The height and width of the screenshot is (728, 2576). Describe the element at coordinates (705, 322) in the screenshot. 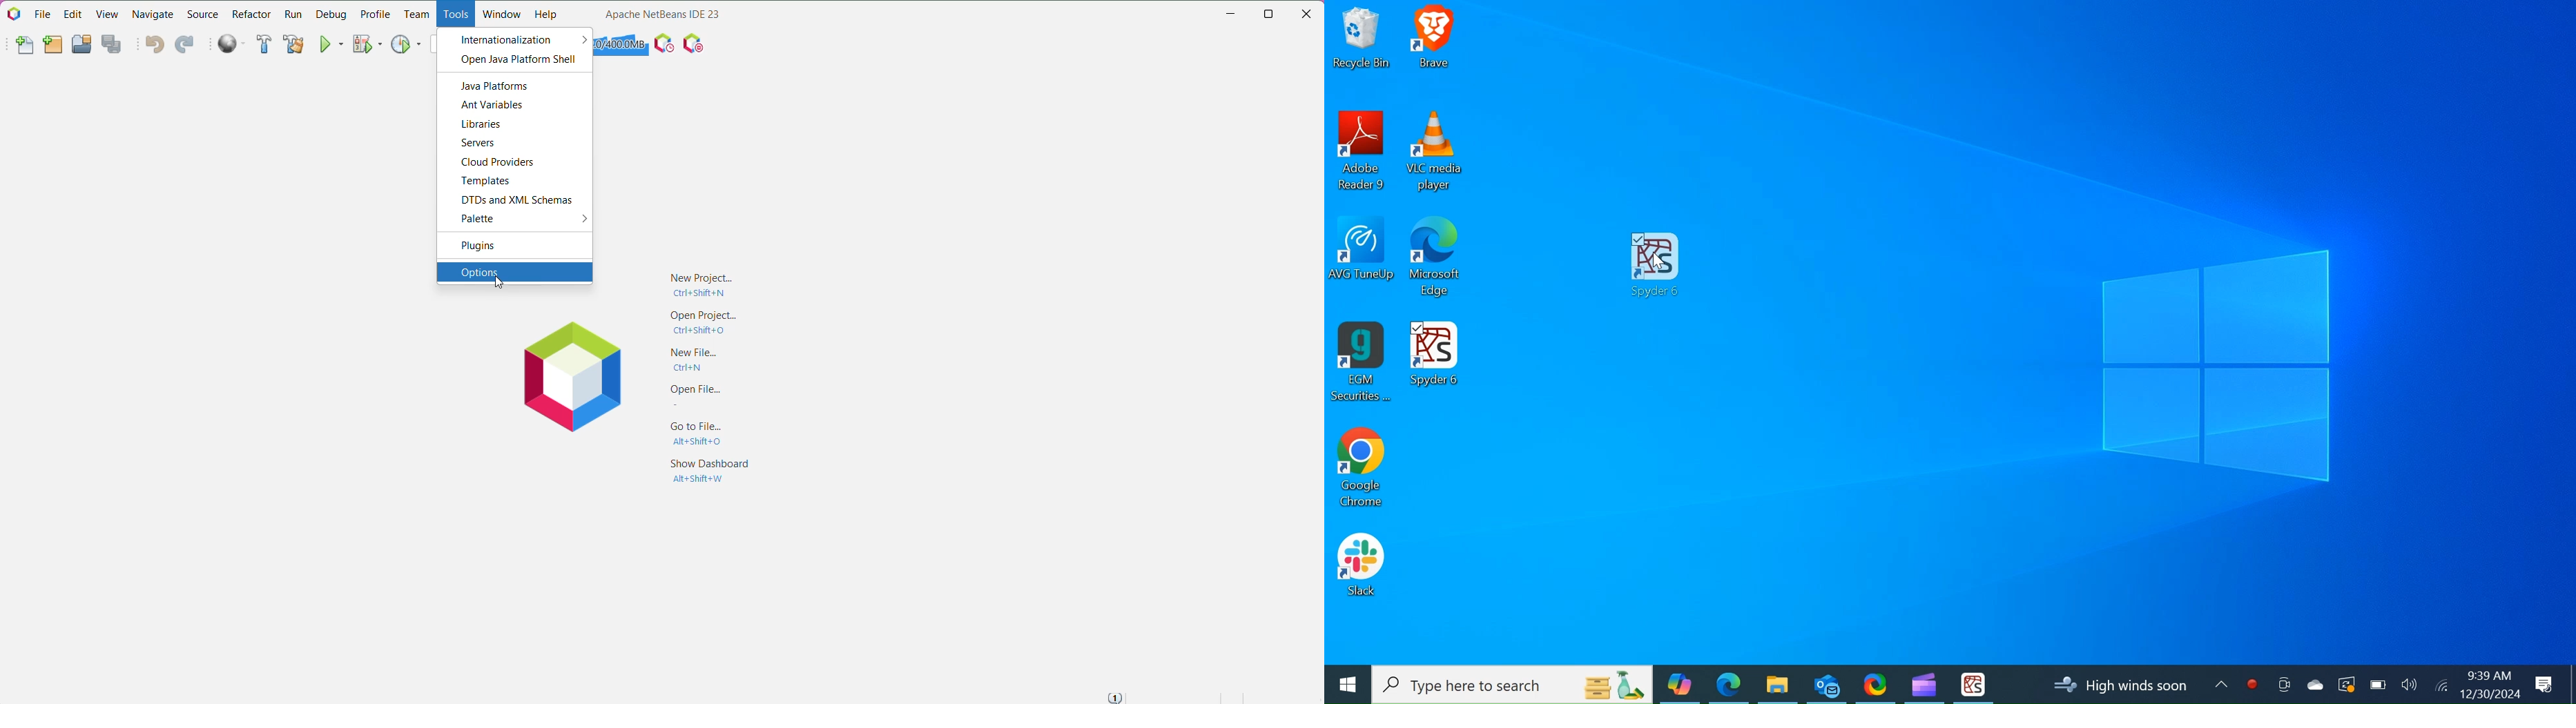

I see `` at that location.